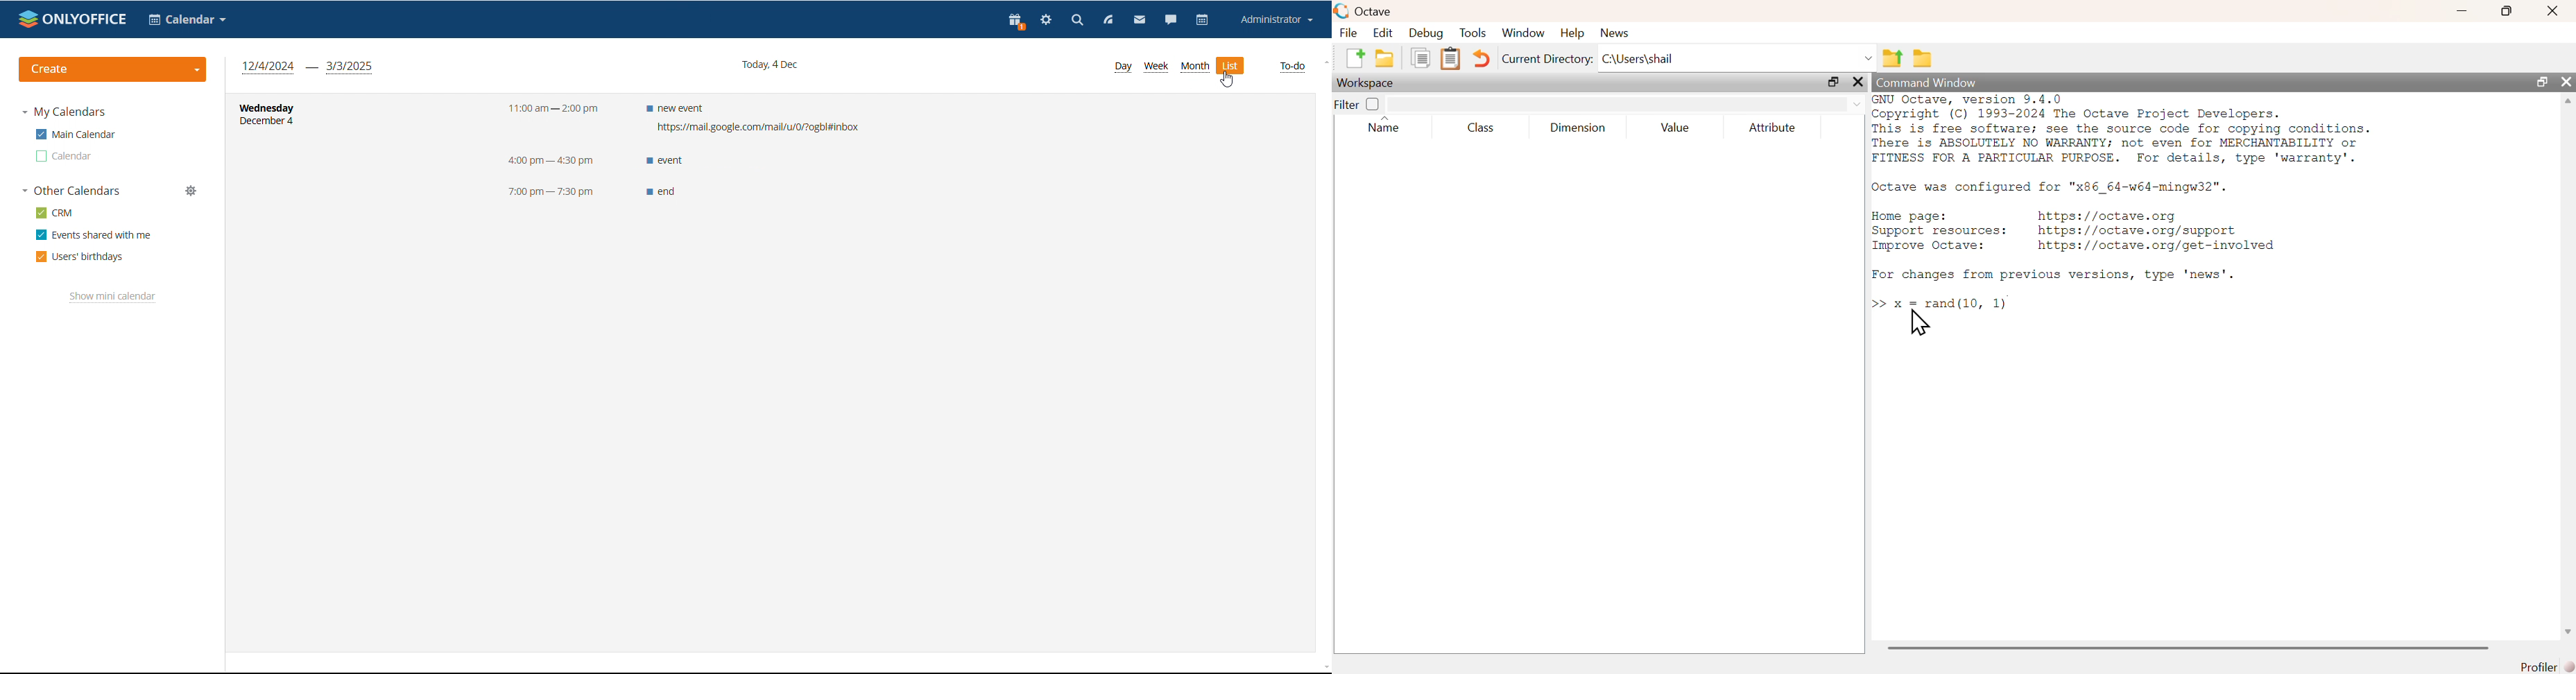  I want to click on logo, so click(73, 18).